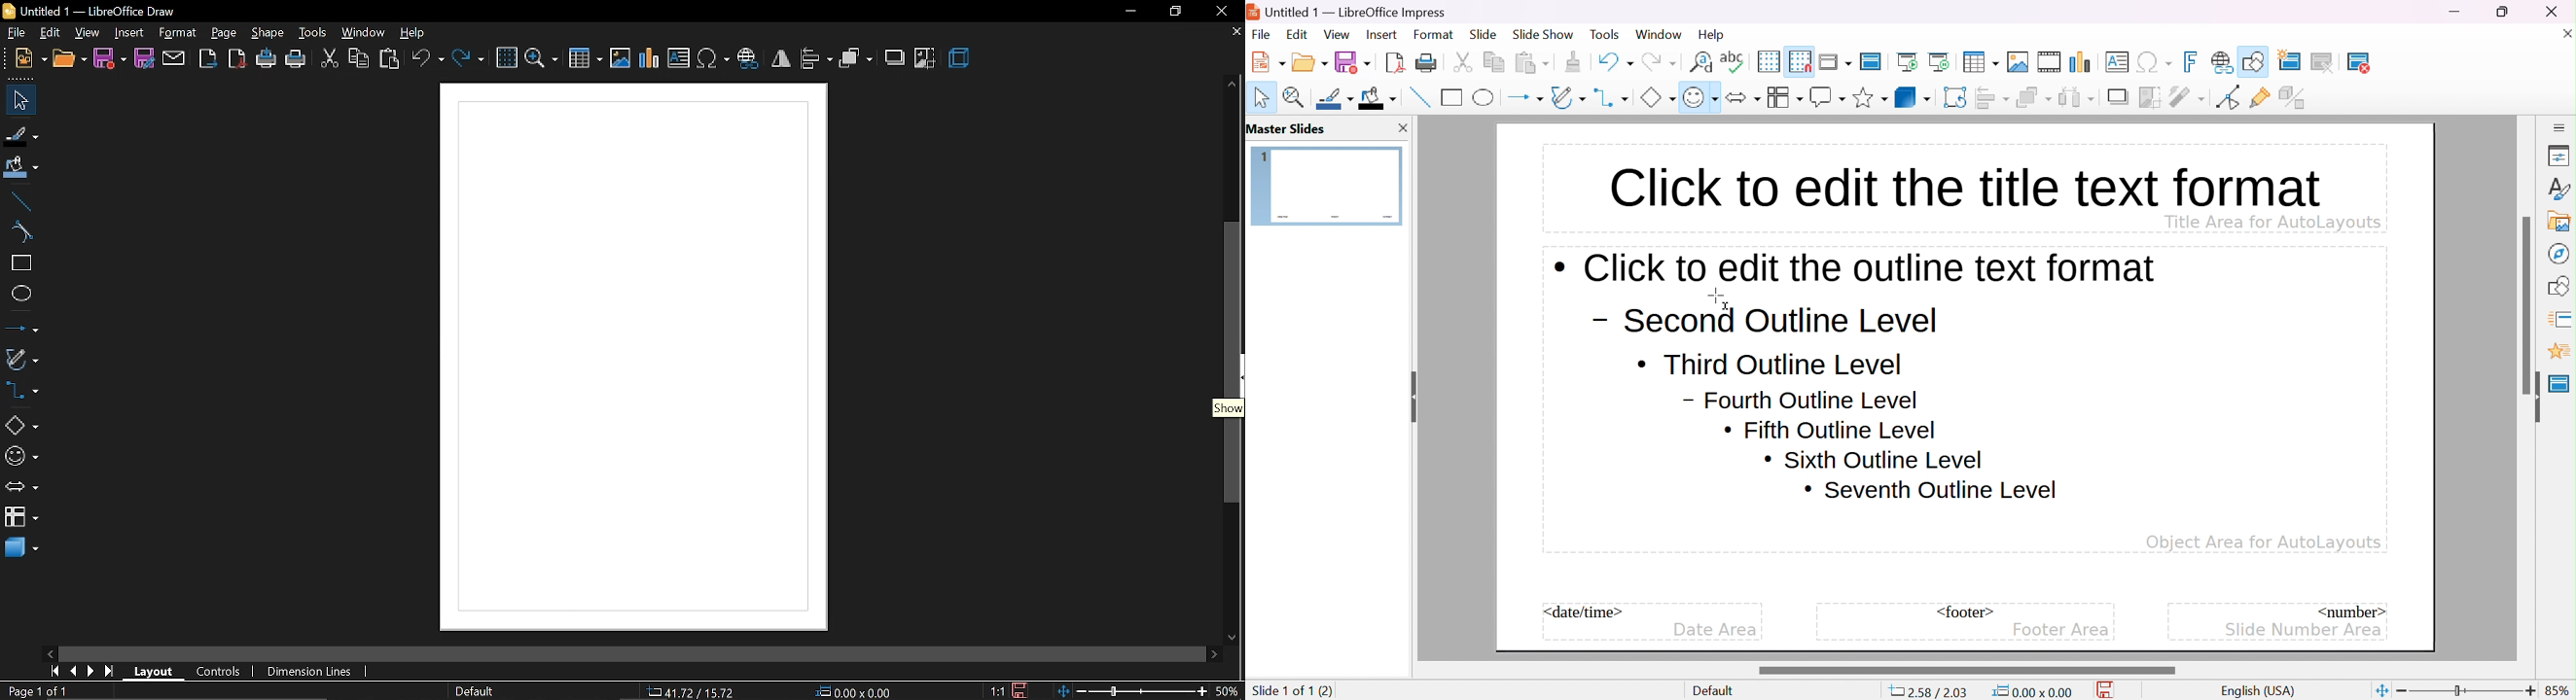 The image size is (2576, 700). I want to click on help, so click(1713, 35).